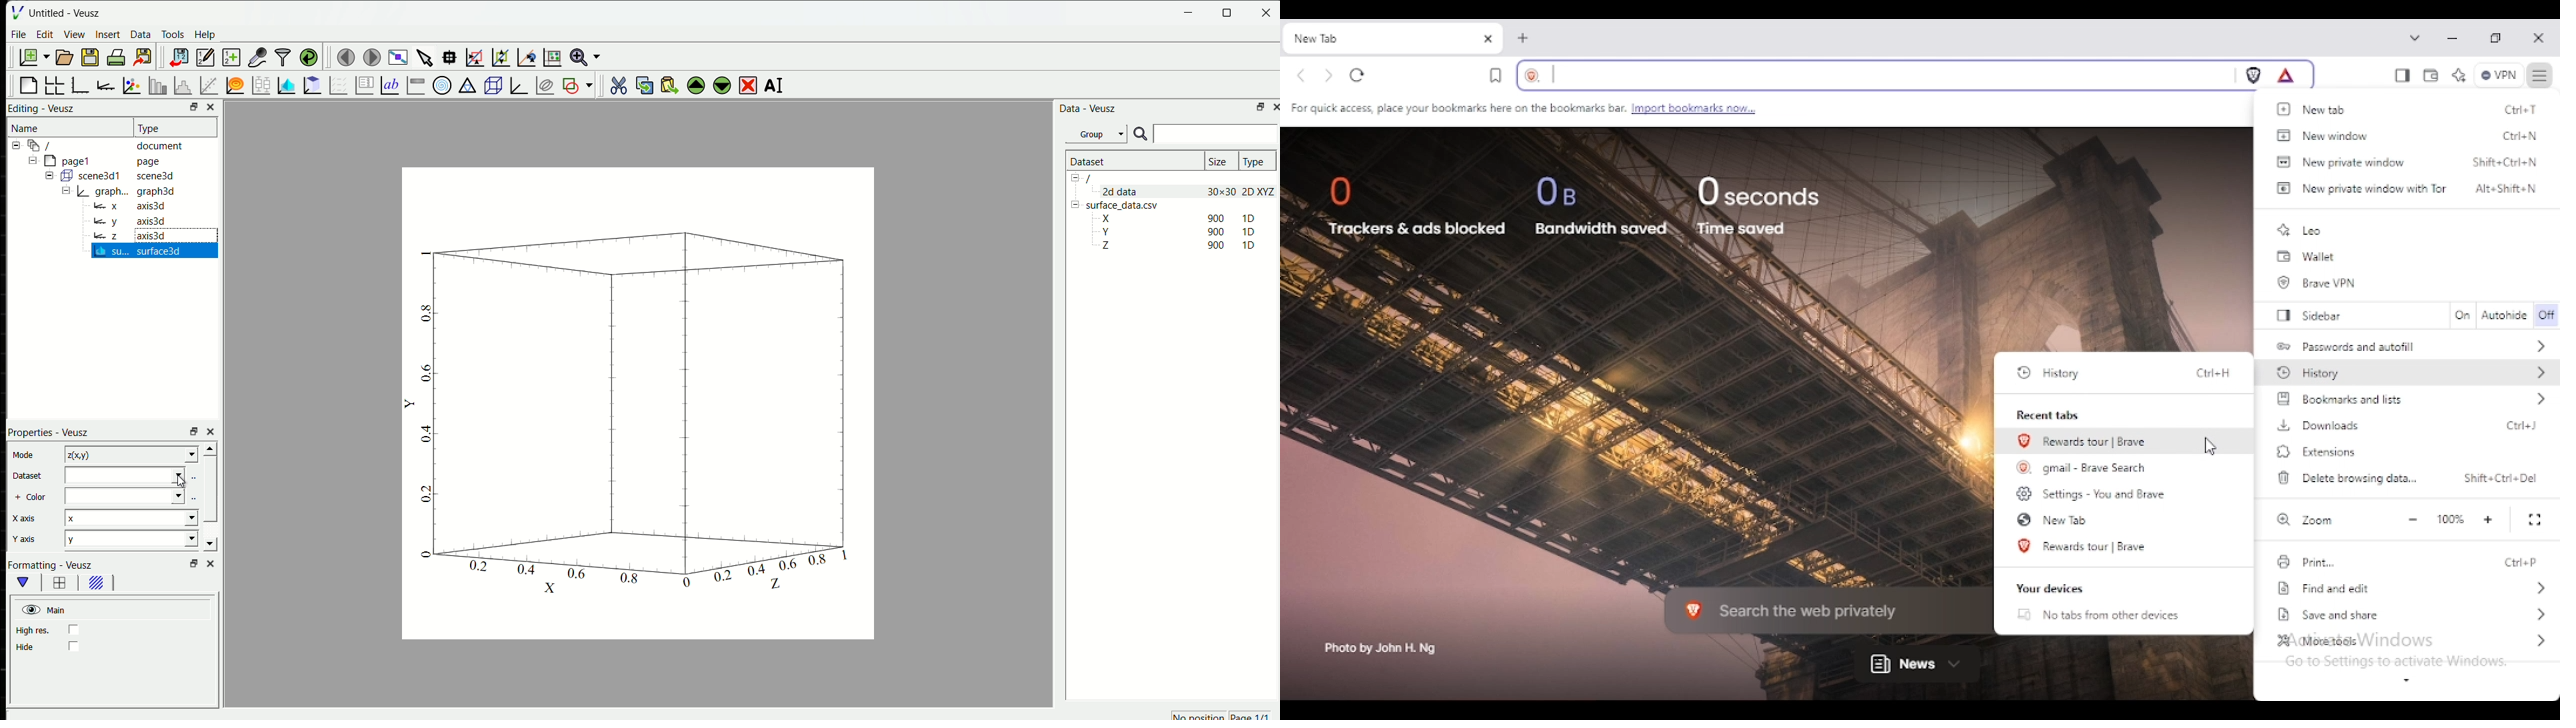  What do you see at coordinates (2521, 137) in the screenshot?
I see `shortcut for new window` at bounding box center [2521, 137].